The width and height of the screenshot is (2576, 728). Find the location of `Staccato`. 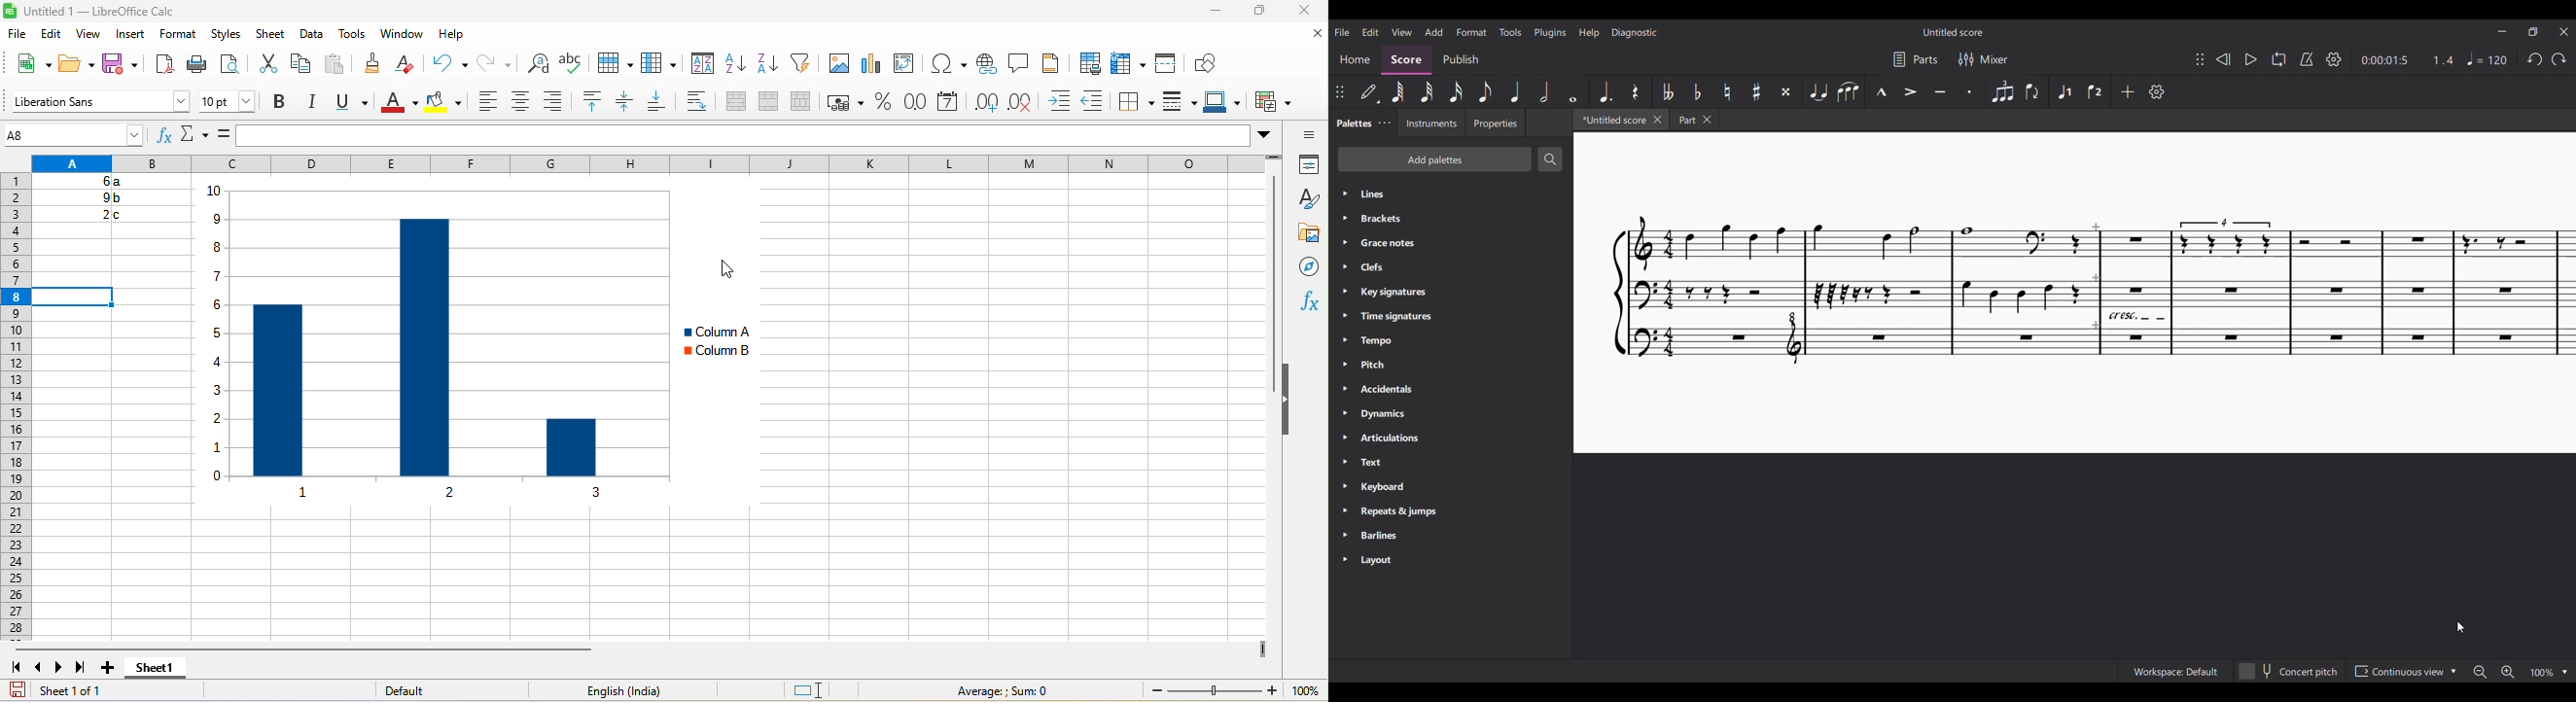

Staccato is located at coordinates (1972, 92).